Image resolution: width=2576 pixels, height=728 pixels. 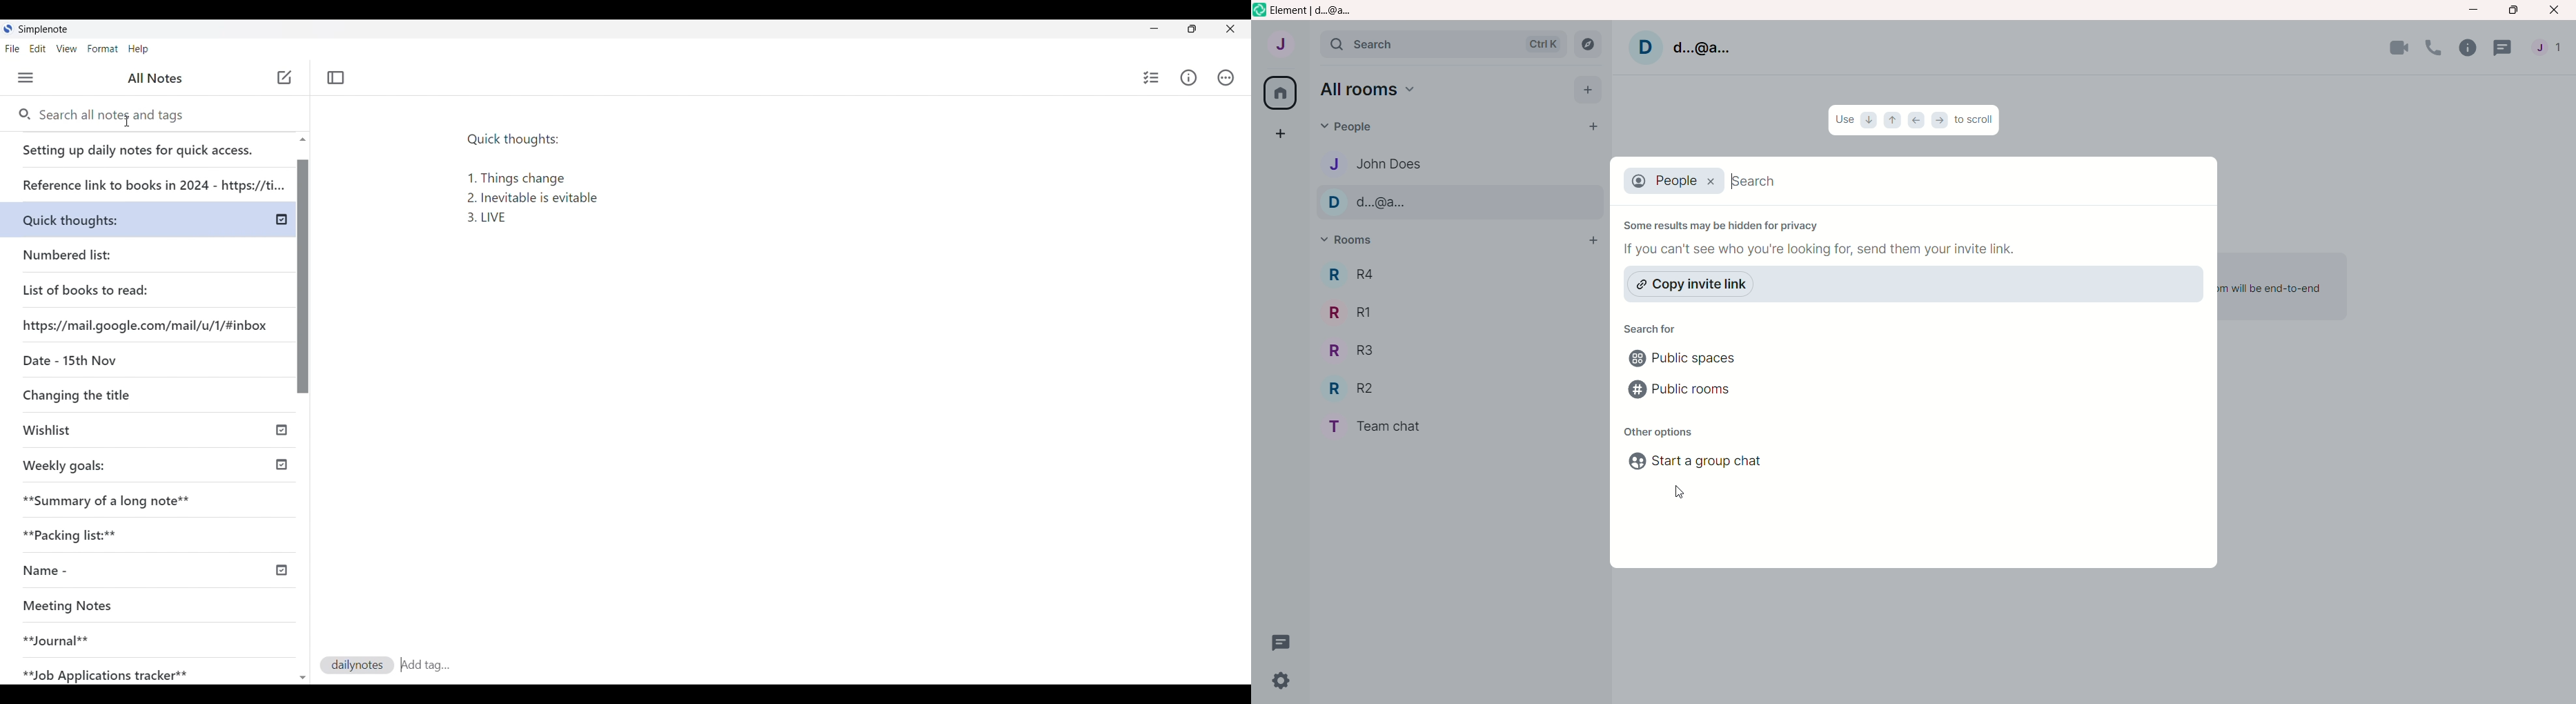 I want to click on team chat, so click(x=1384, y=428).